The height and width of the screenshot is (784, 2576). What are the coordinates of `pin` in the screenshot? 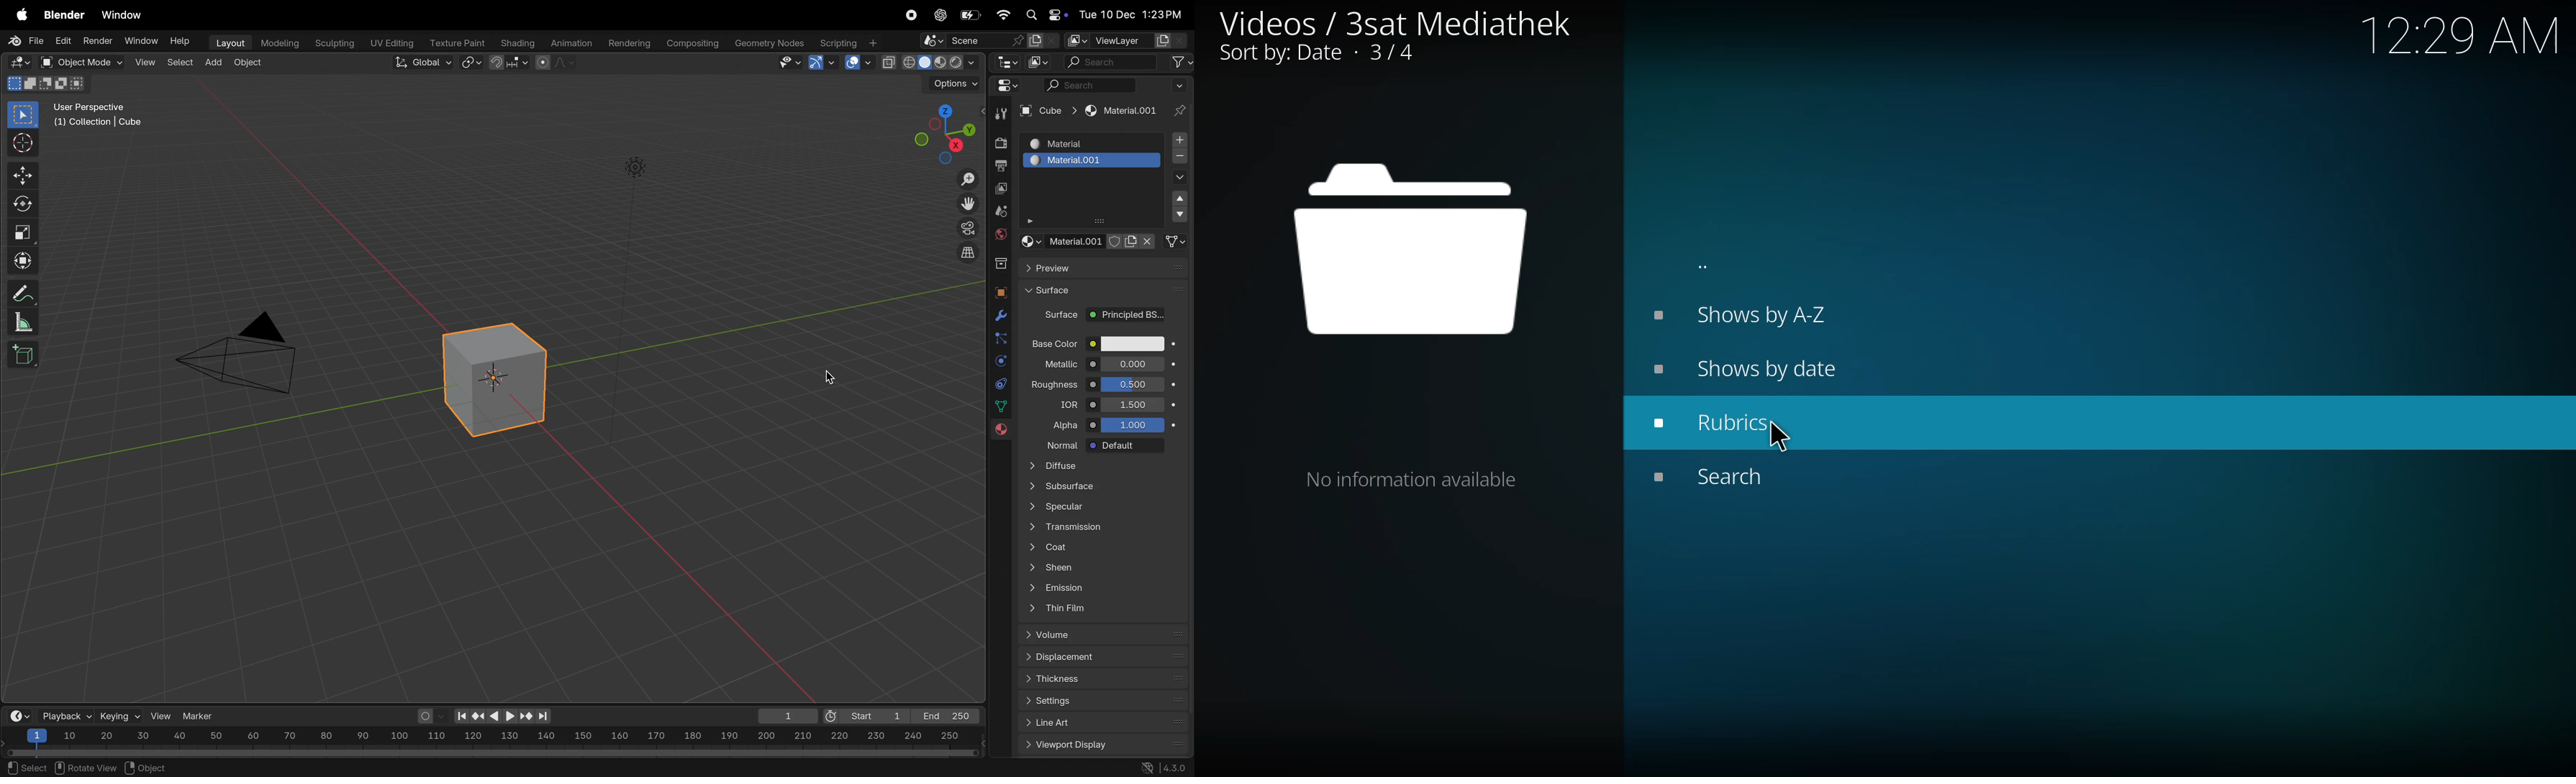 It's located at (1178, 99).